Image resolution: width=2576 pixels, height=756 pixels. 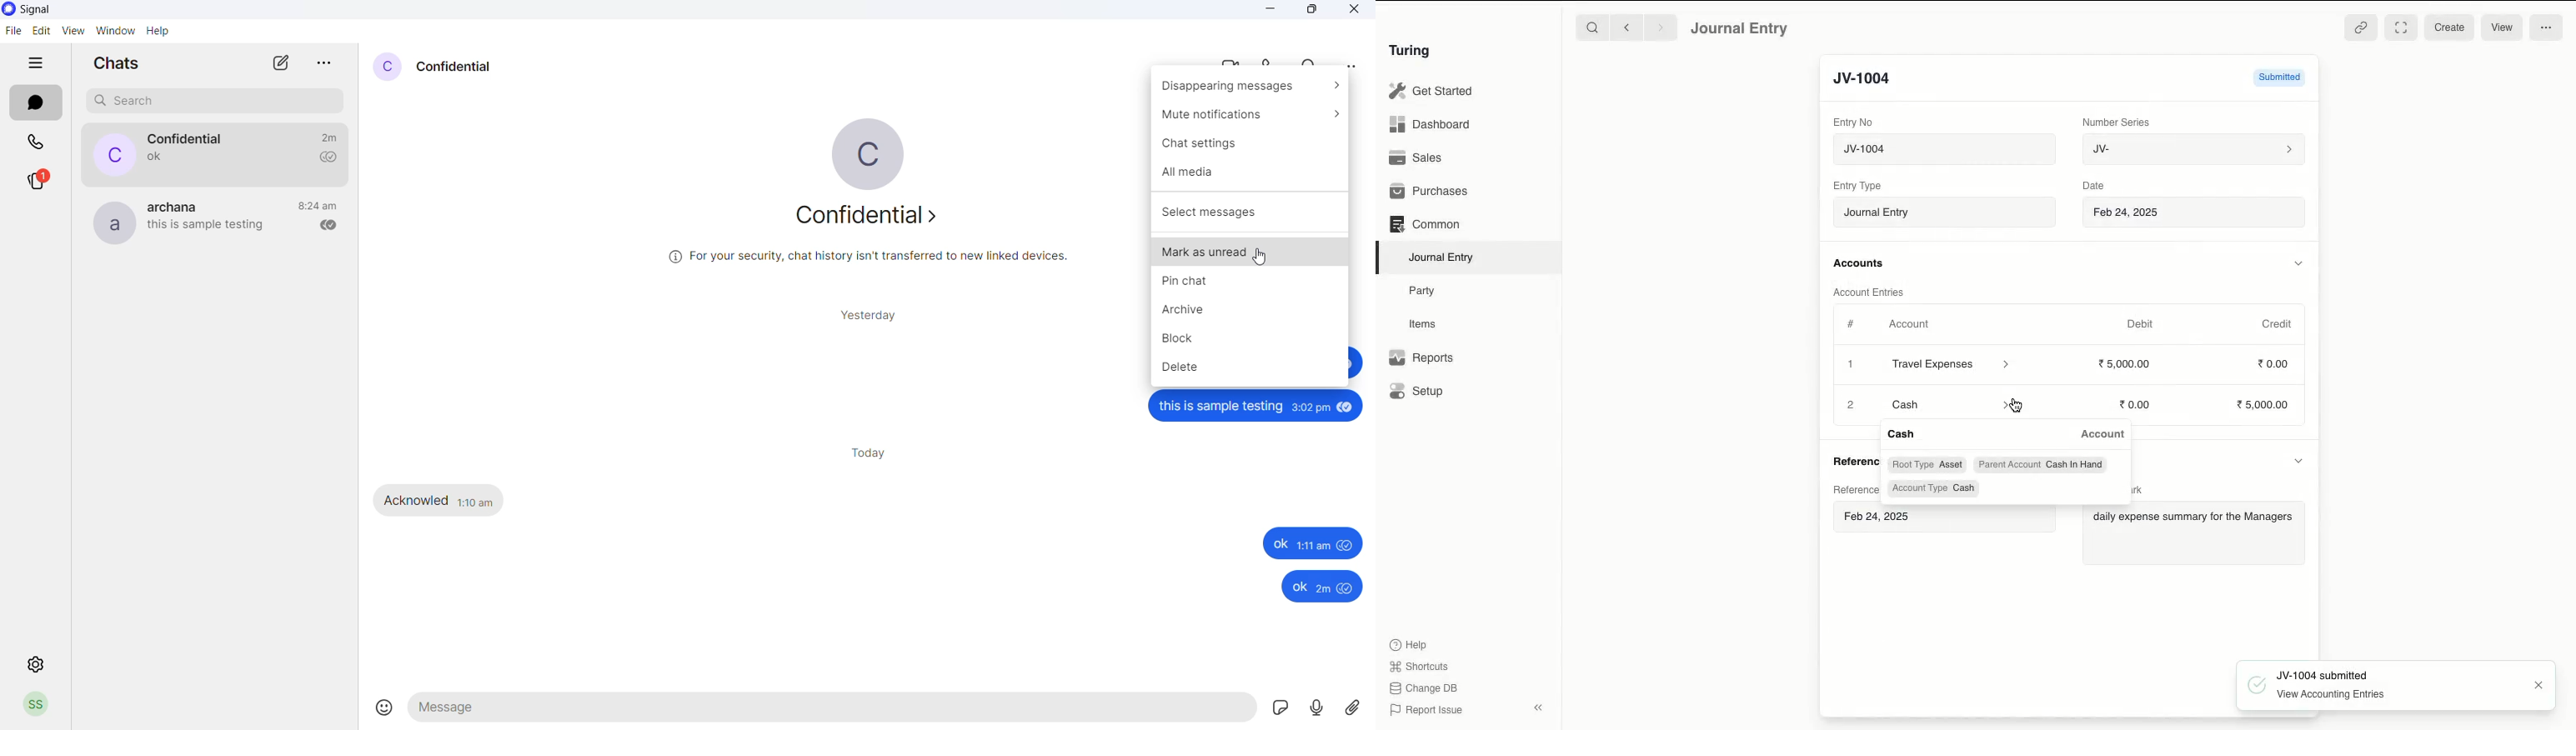 What do you see at coordinates (2267, 405) in the screenshot?
I see `5,000.00` at bounding box center [2267, 405].